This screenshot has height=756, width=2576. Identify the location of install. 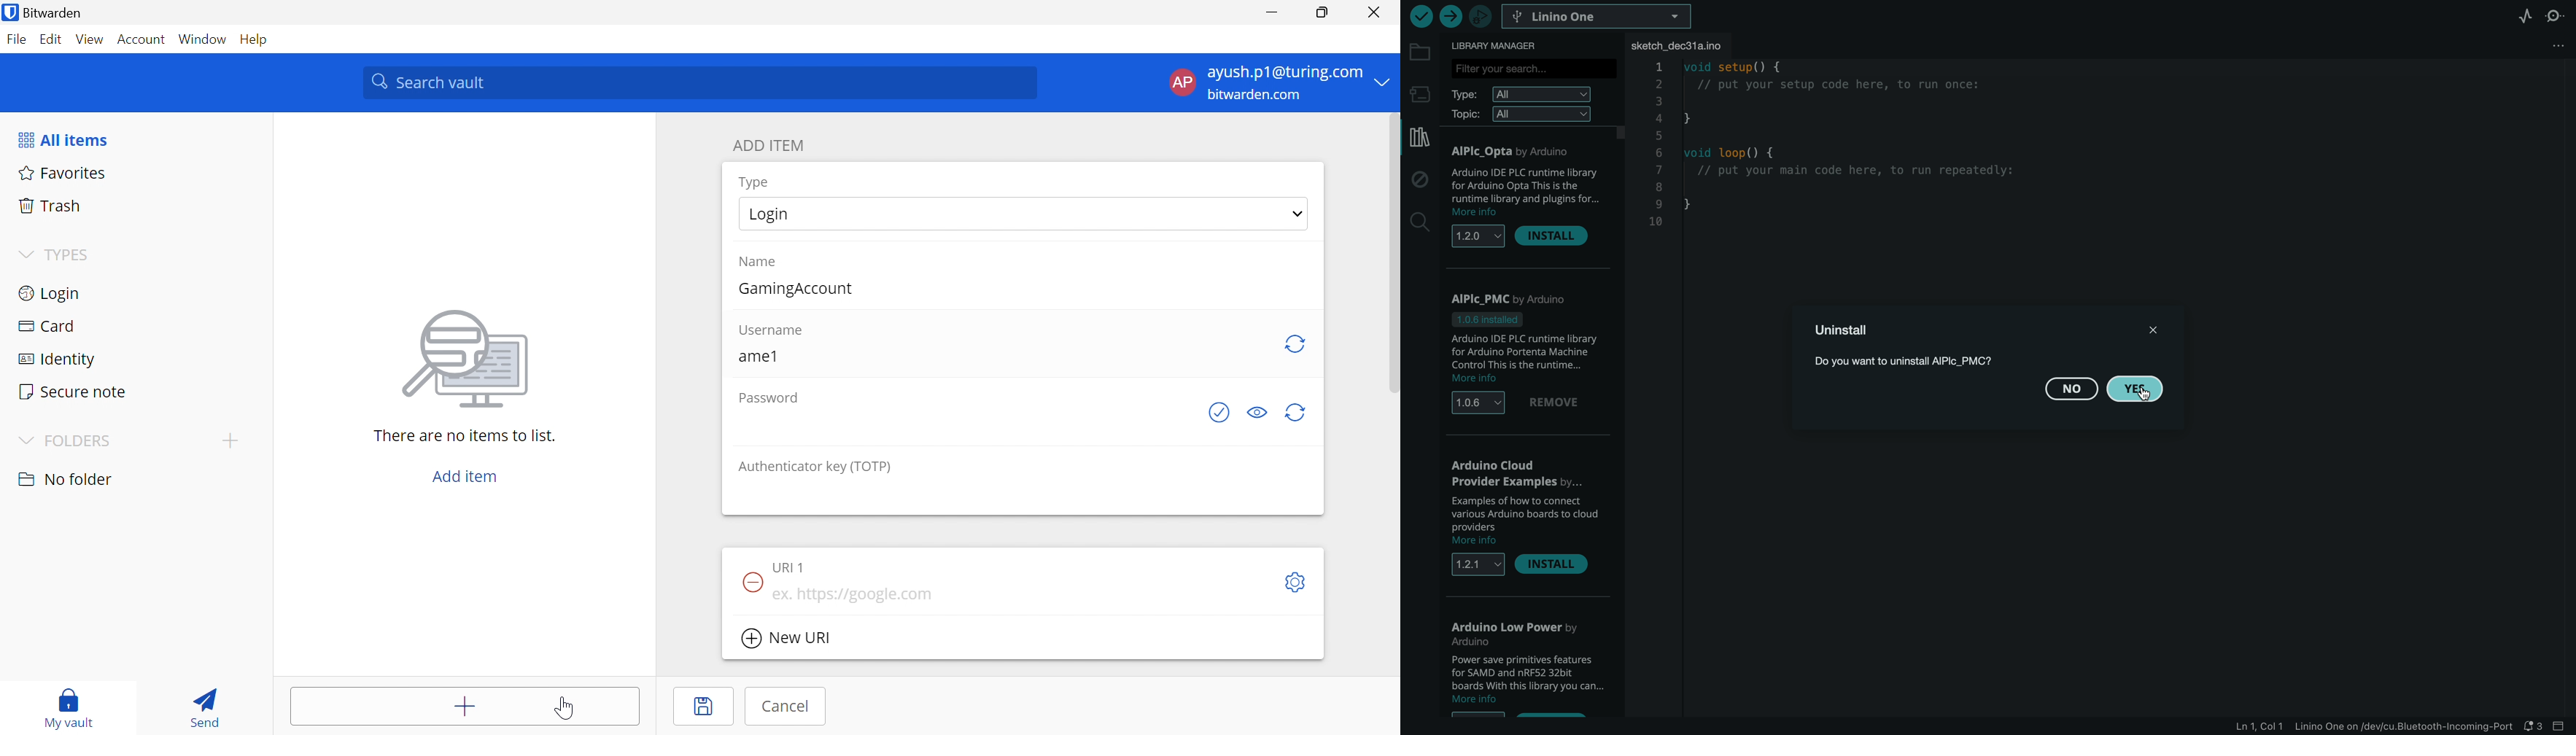
(1553, 714).